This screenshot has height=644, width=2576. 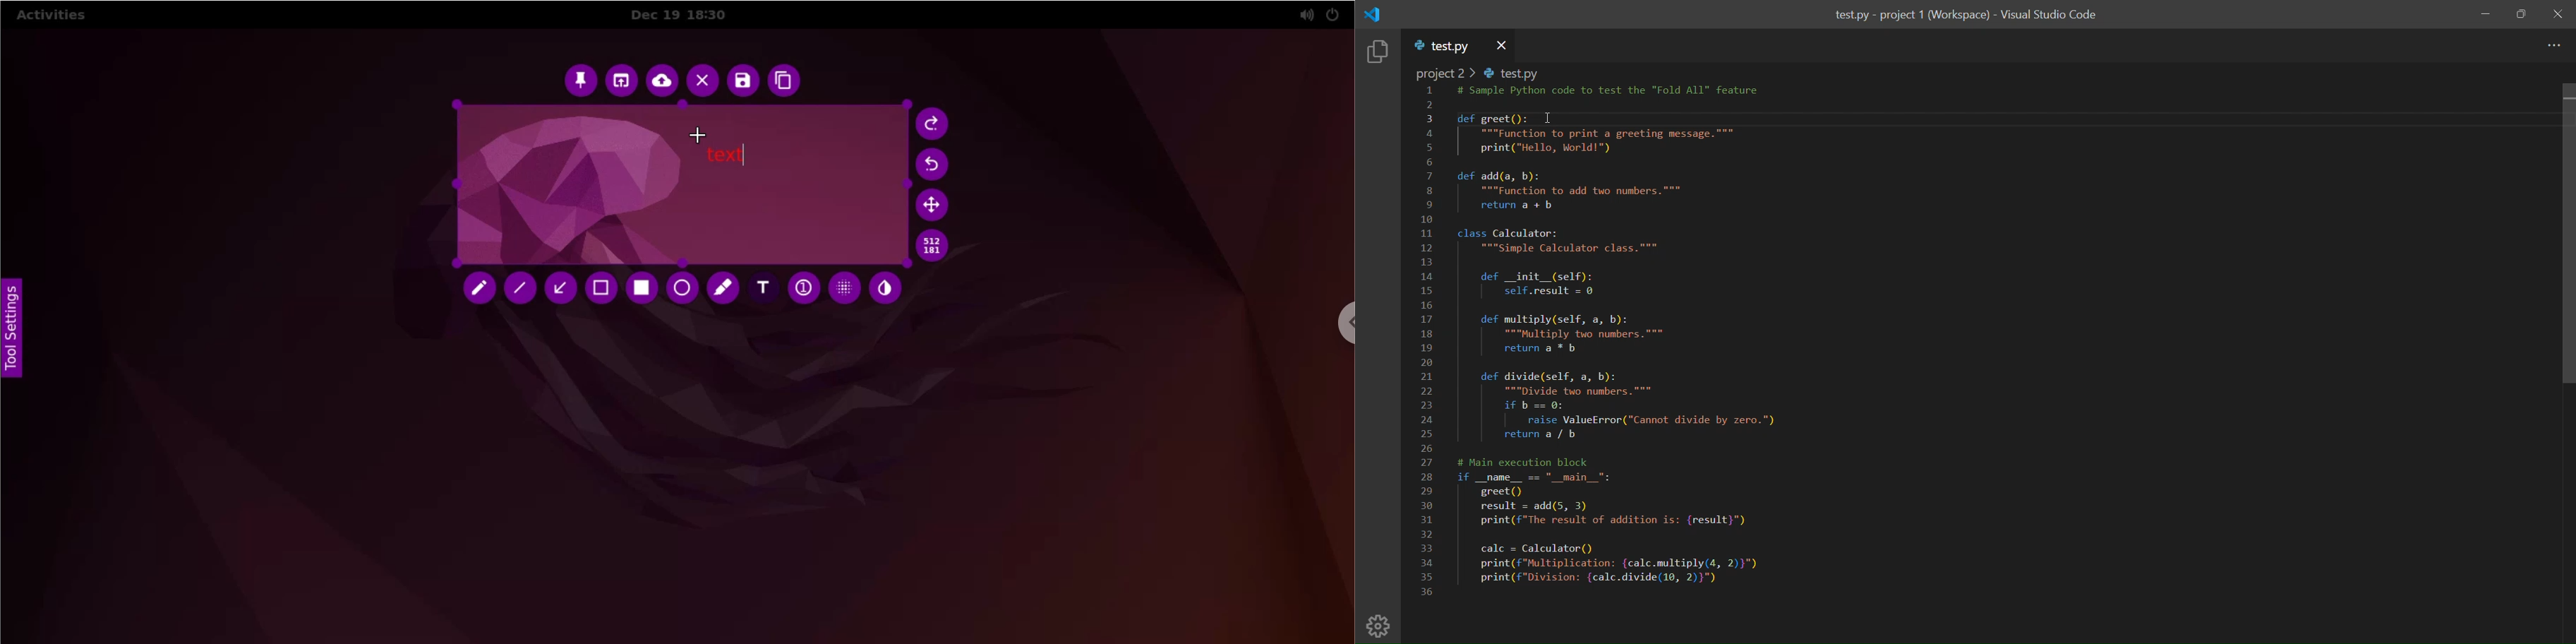 What do you see at coordinates (1381, 625) in the screenshot?
I see `manage` at bounding box center [1381, 625].